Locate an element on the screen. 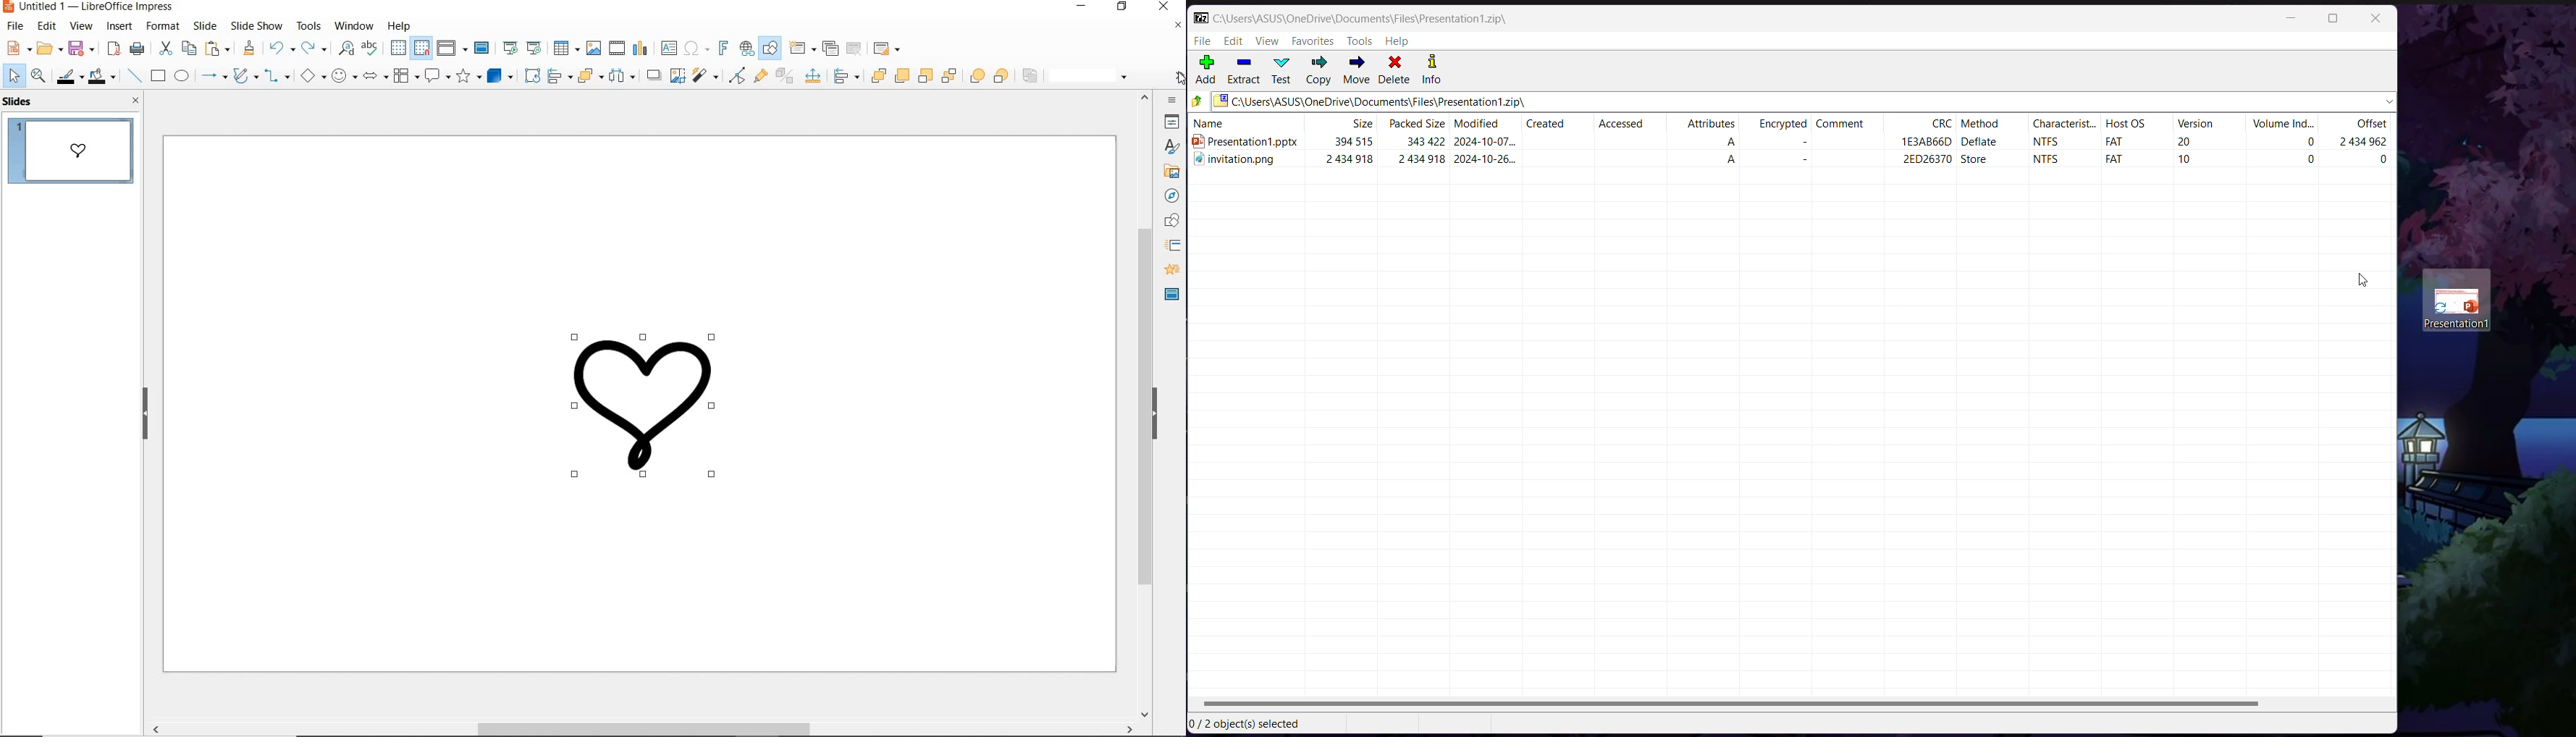  Info is located at coordinates (1432, 70).